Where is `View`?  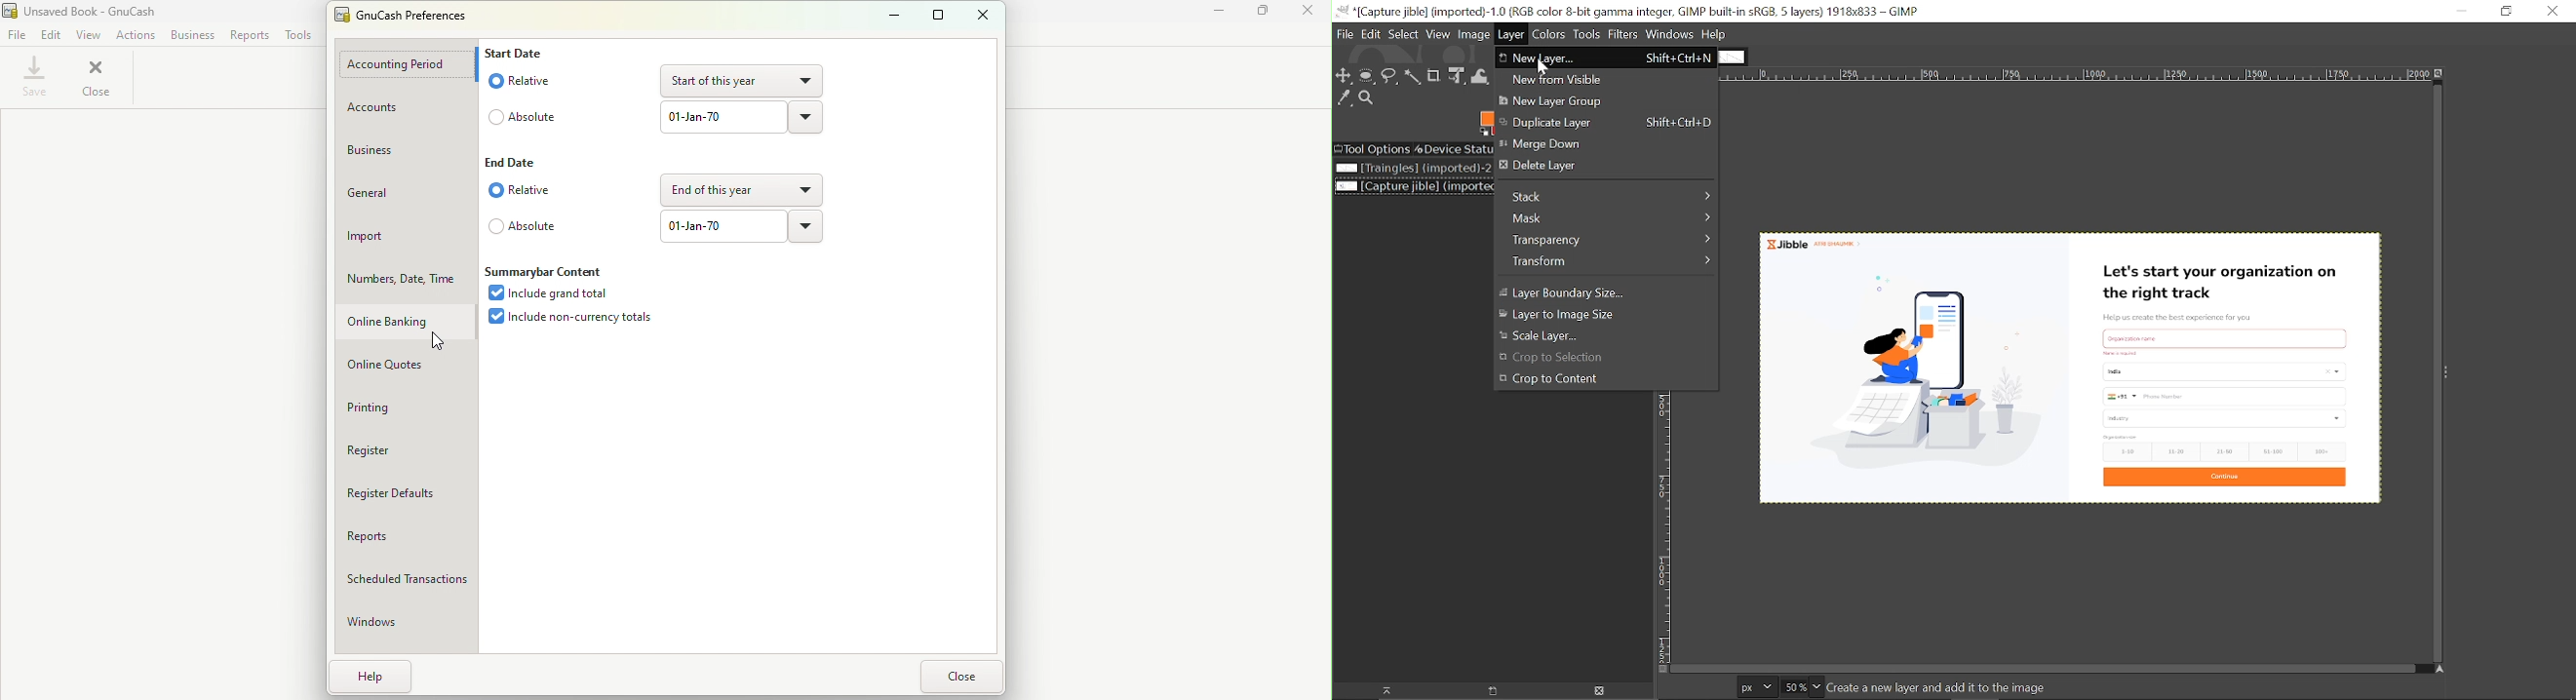 View is located at coordinates (87, 34).